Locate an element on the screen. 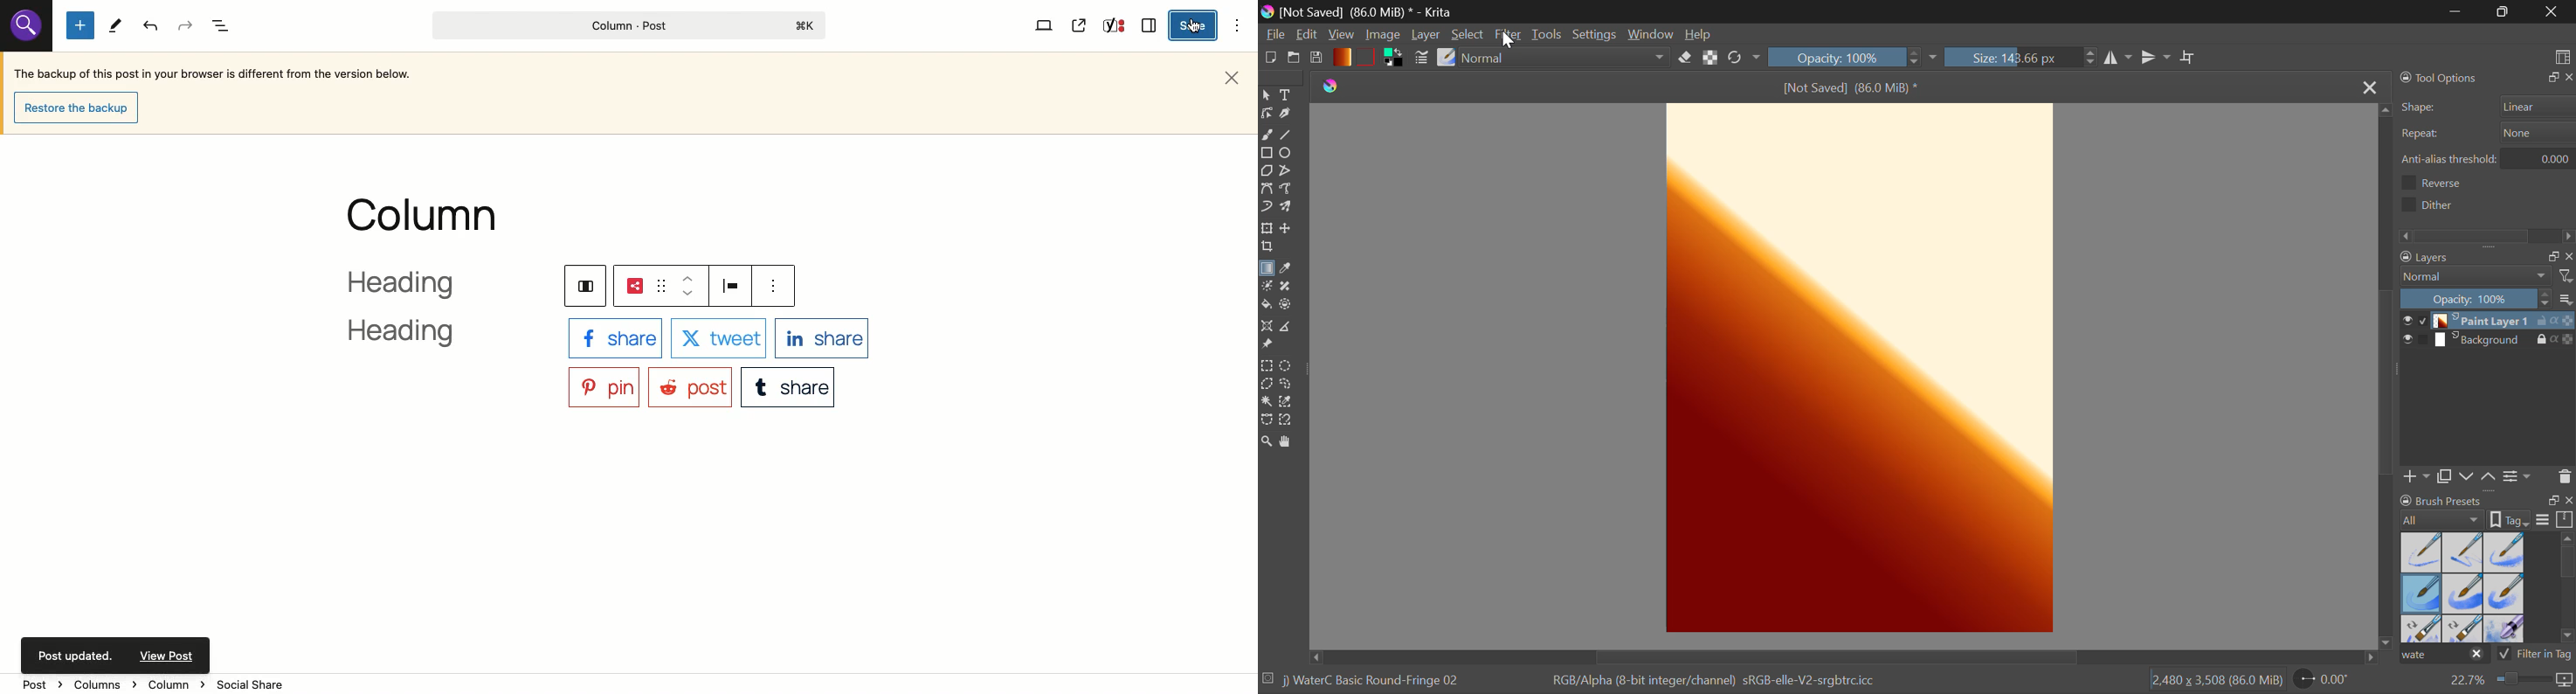  Sidebar is located at coordinates (1150, 24).